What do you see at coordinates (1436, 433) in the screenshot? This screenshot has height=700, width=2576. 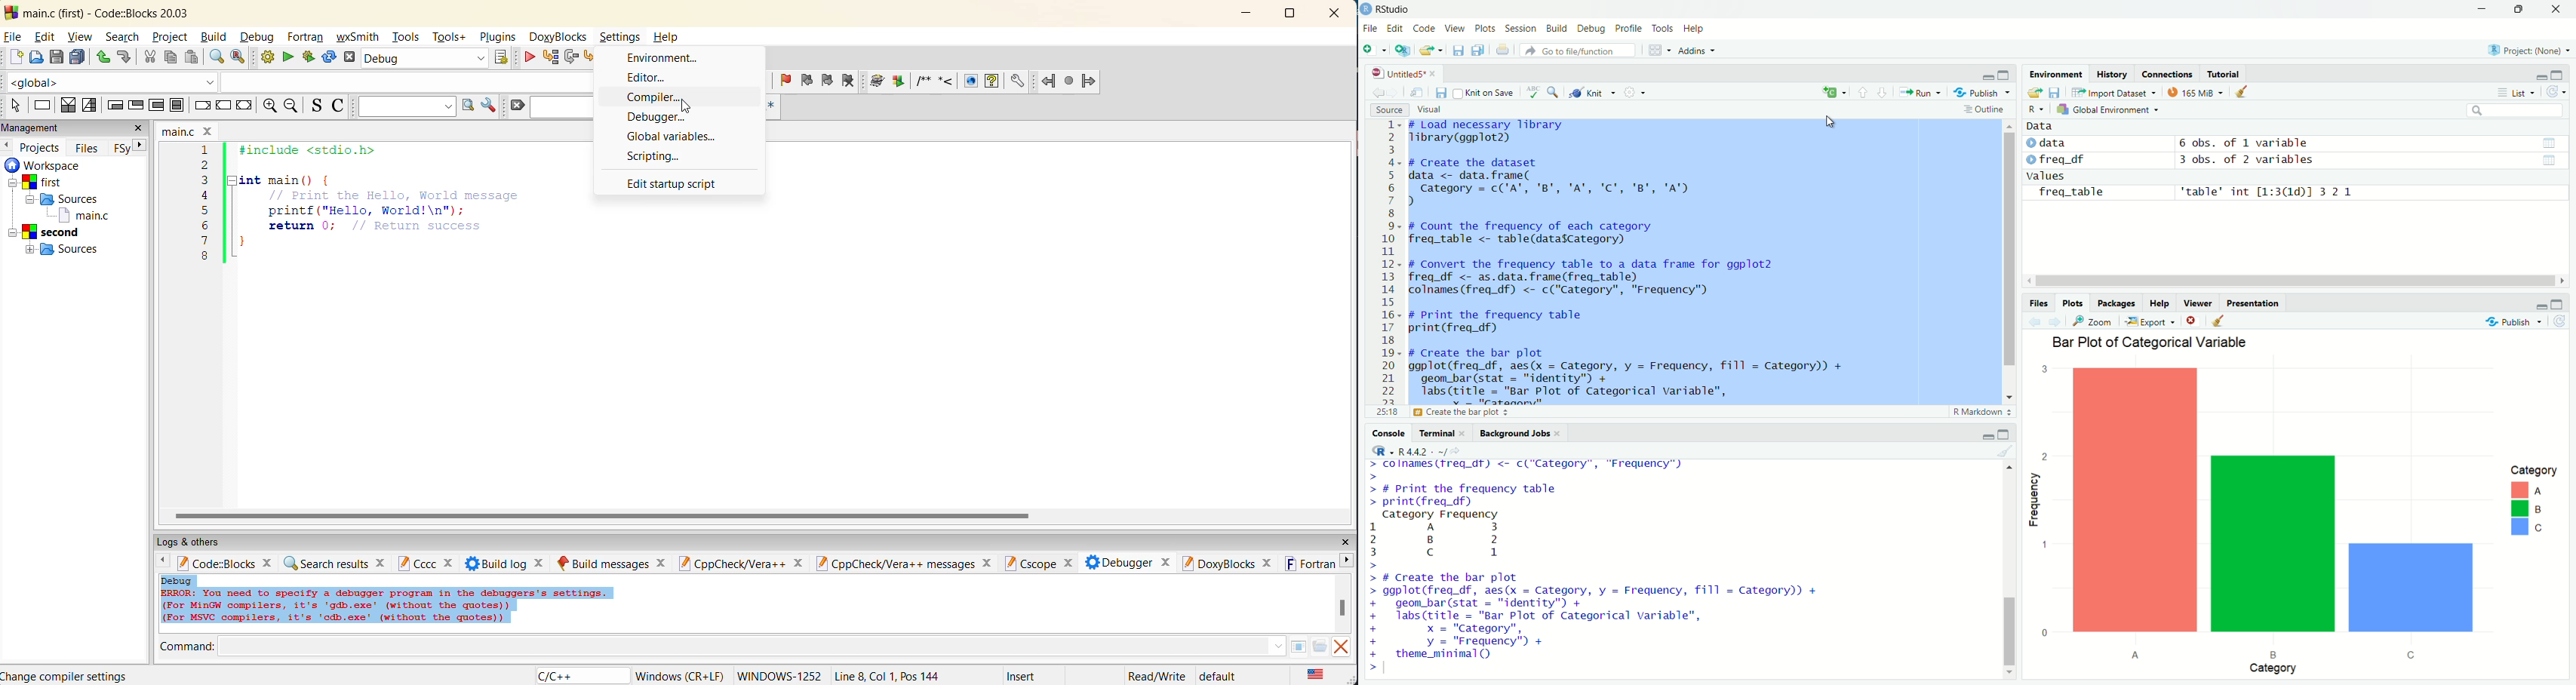 I see `Terminal` at bounding box center [1436, 433].